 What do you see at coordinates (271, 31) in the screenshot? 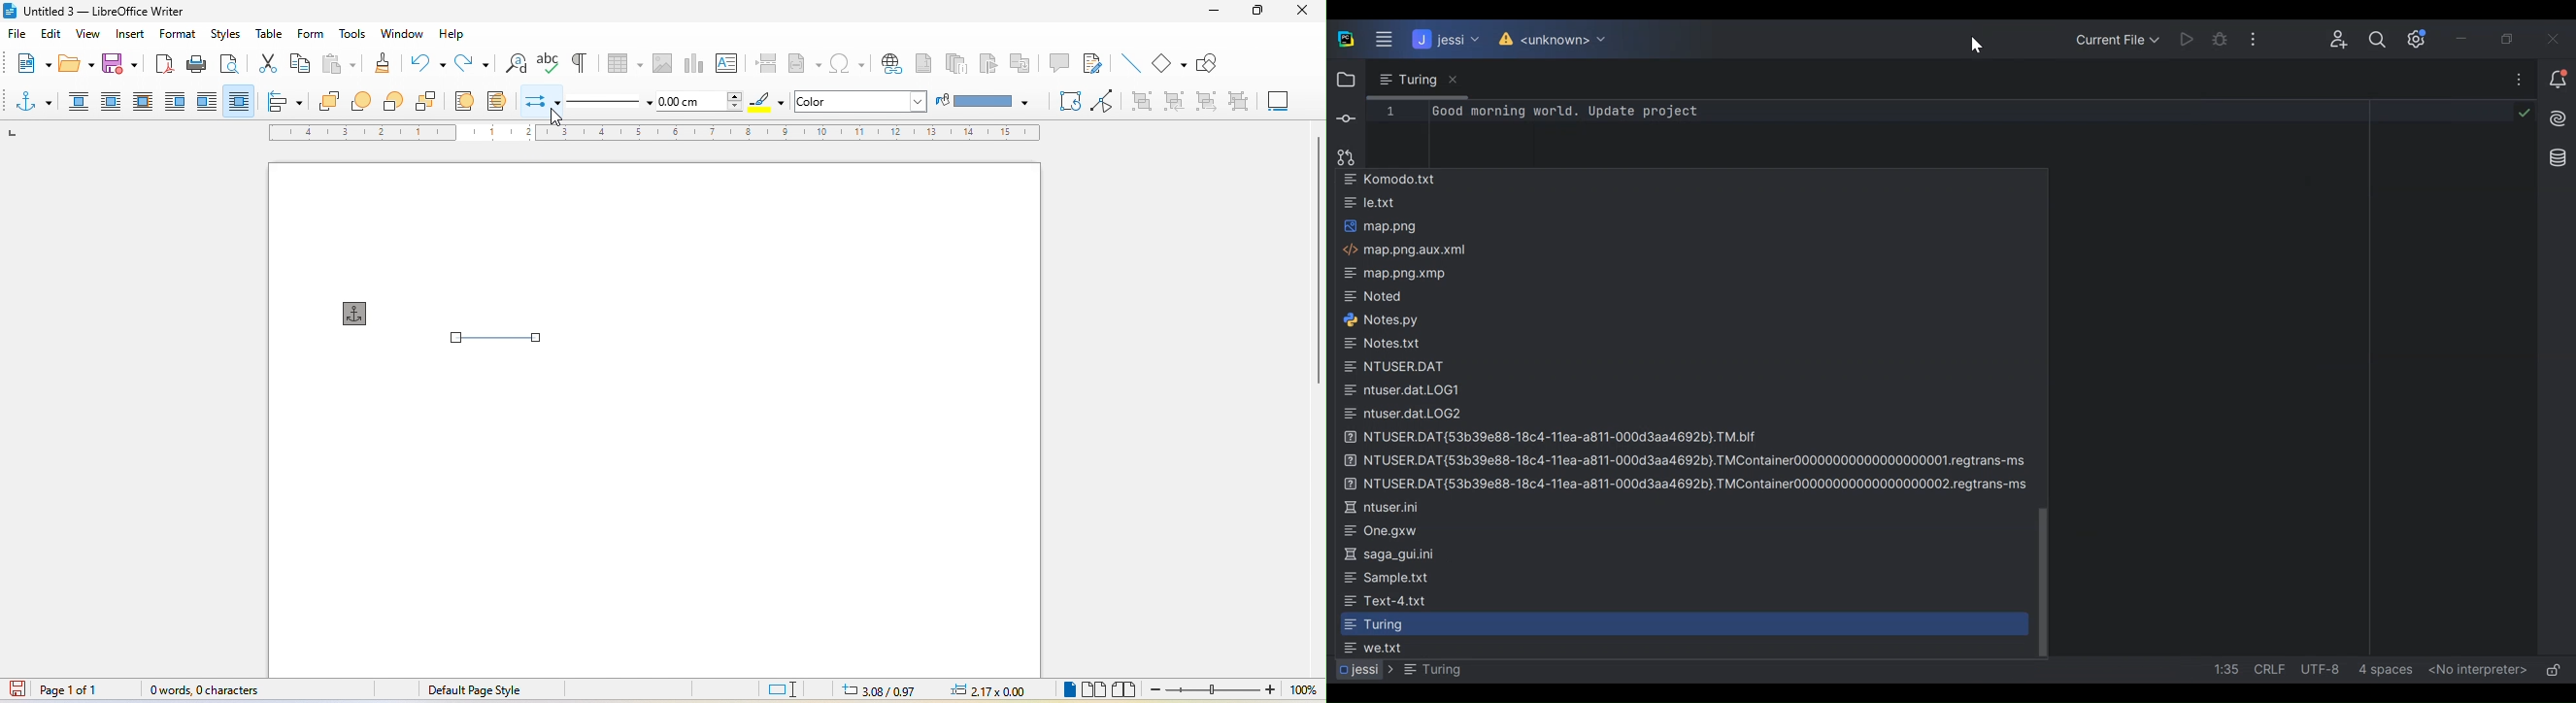
I see `table` at bounding box center [271, 31].